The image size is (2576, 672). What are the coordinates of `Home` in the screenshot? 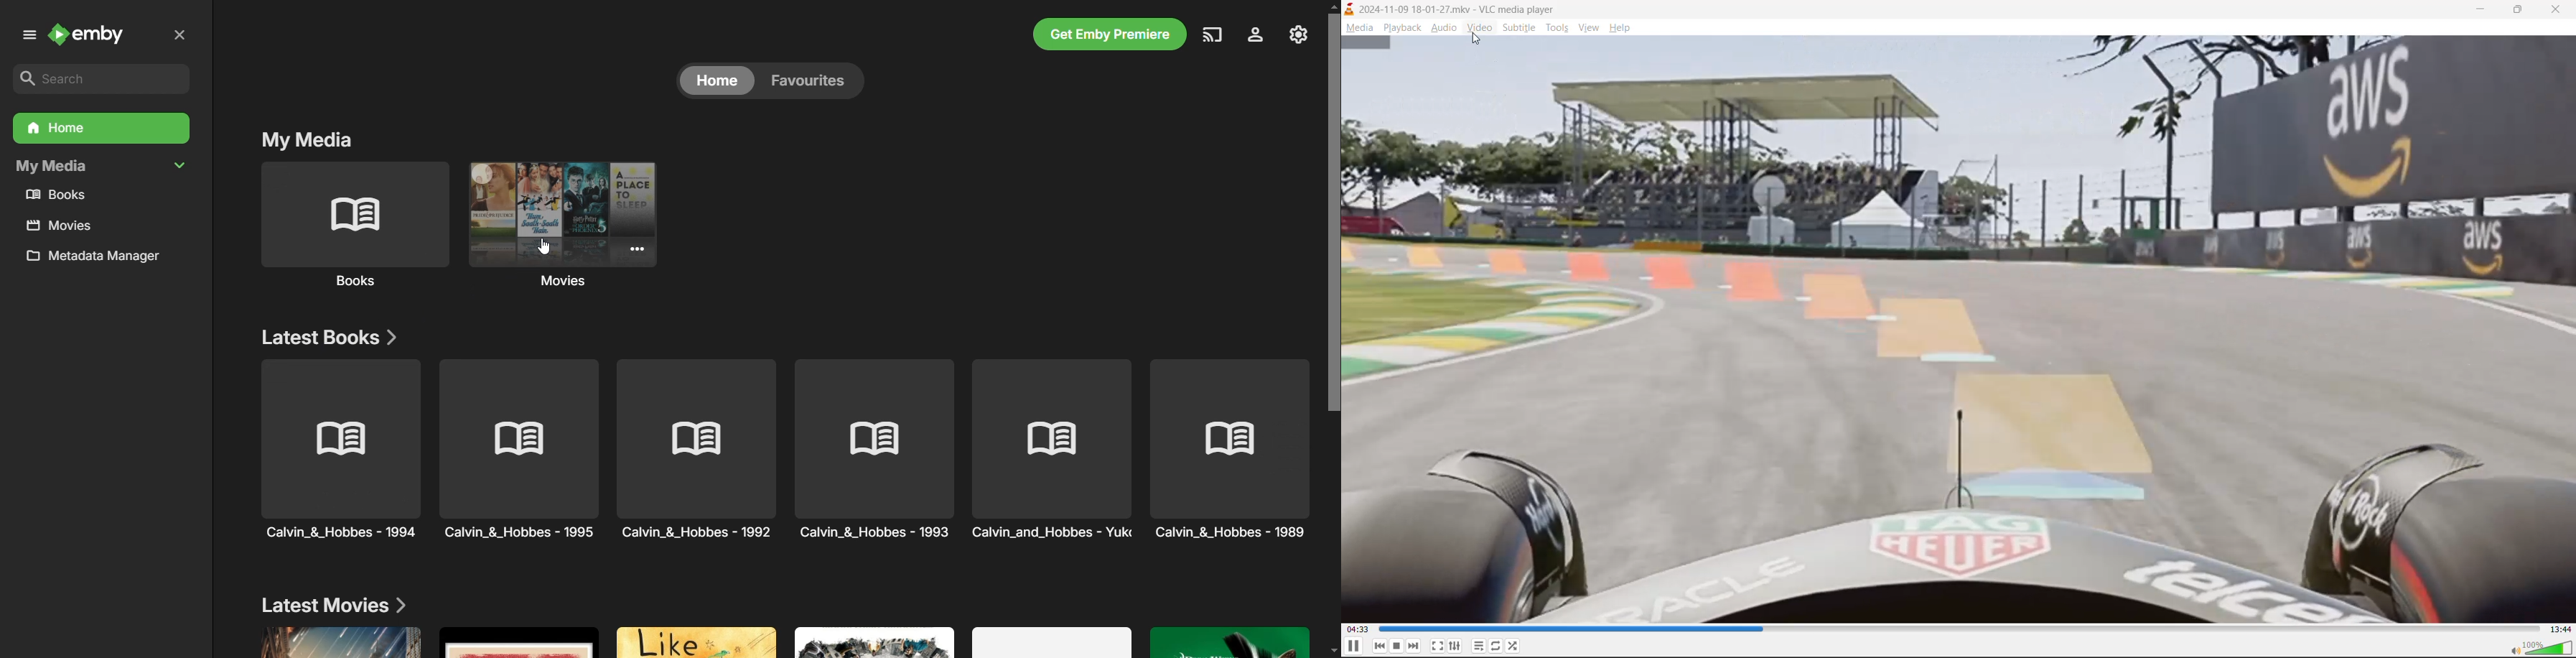 It's located at (716, 82).